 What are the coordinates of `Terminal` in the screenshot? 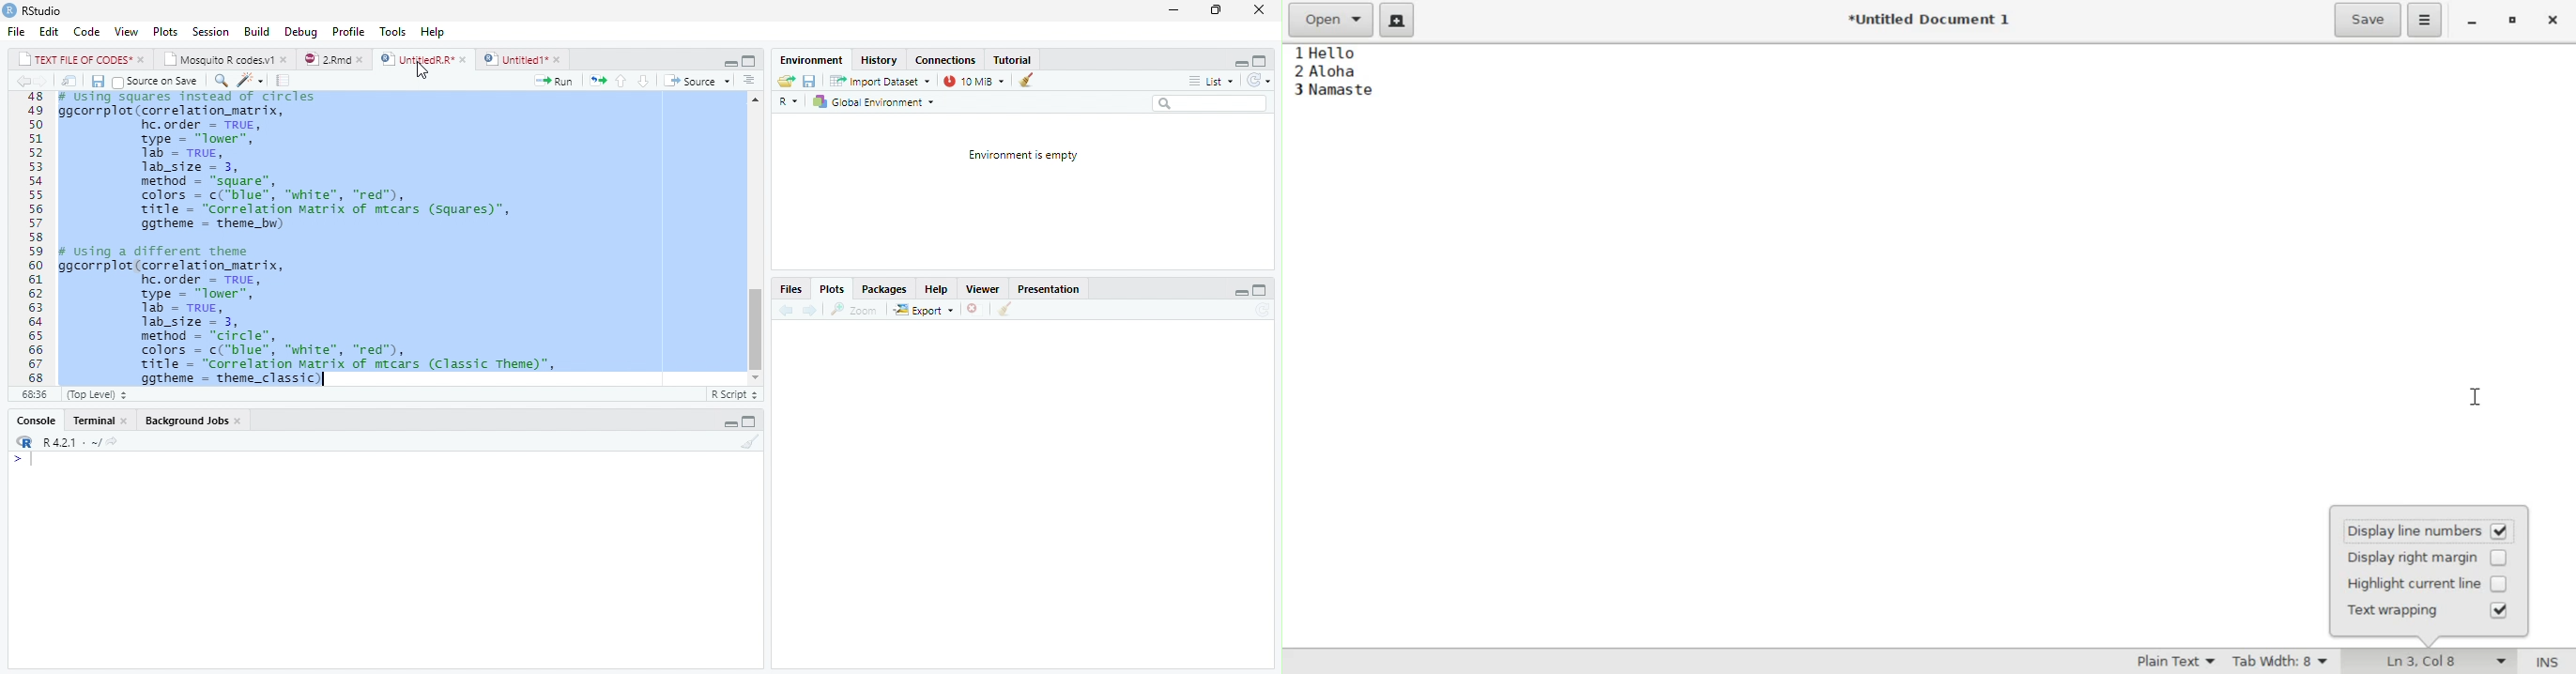 It's located at (99, 420).